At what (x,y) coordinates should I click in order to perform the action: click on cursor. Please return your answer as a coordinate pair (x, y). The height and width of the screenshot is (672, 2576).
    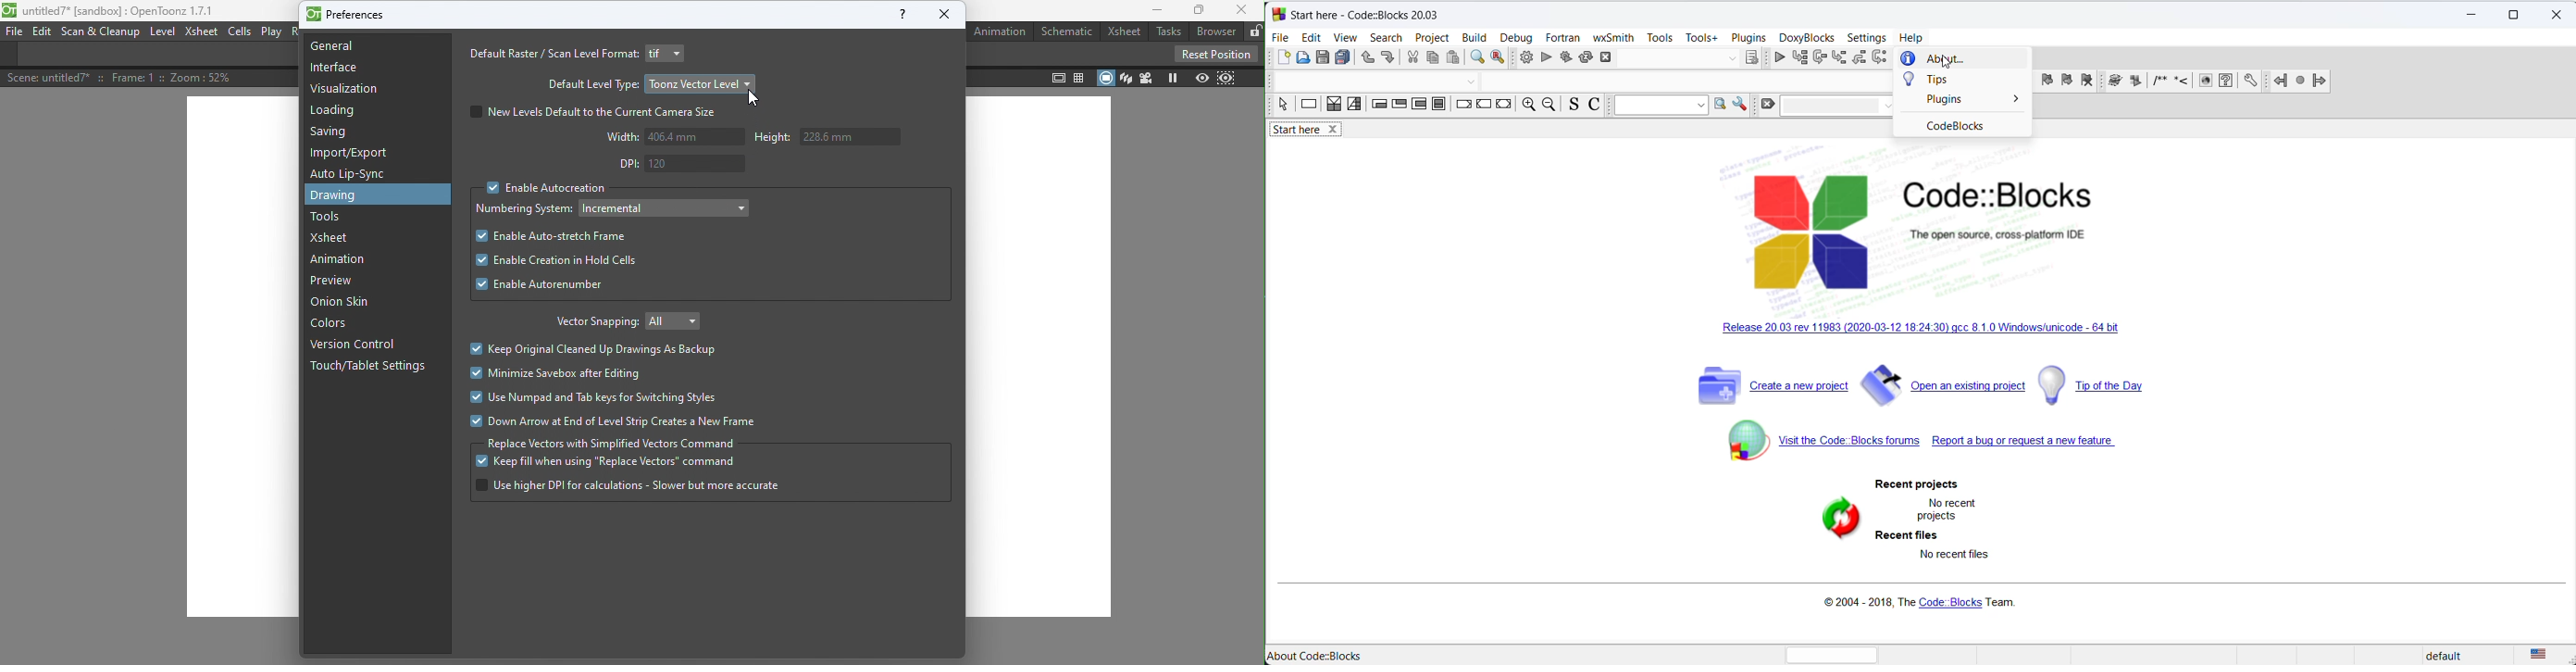
    Looking at the image, I should click on (1945, 62).